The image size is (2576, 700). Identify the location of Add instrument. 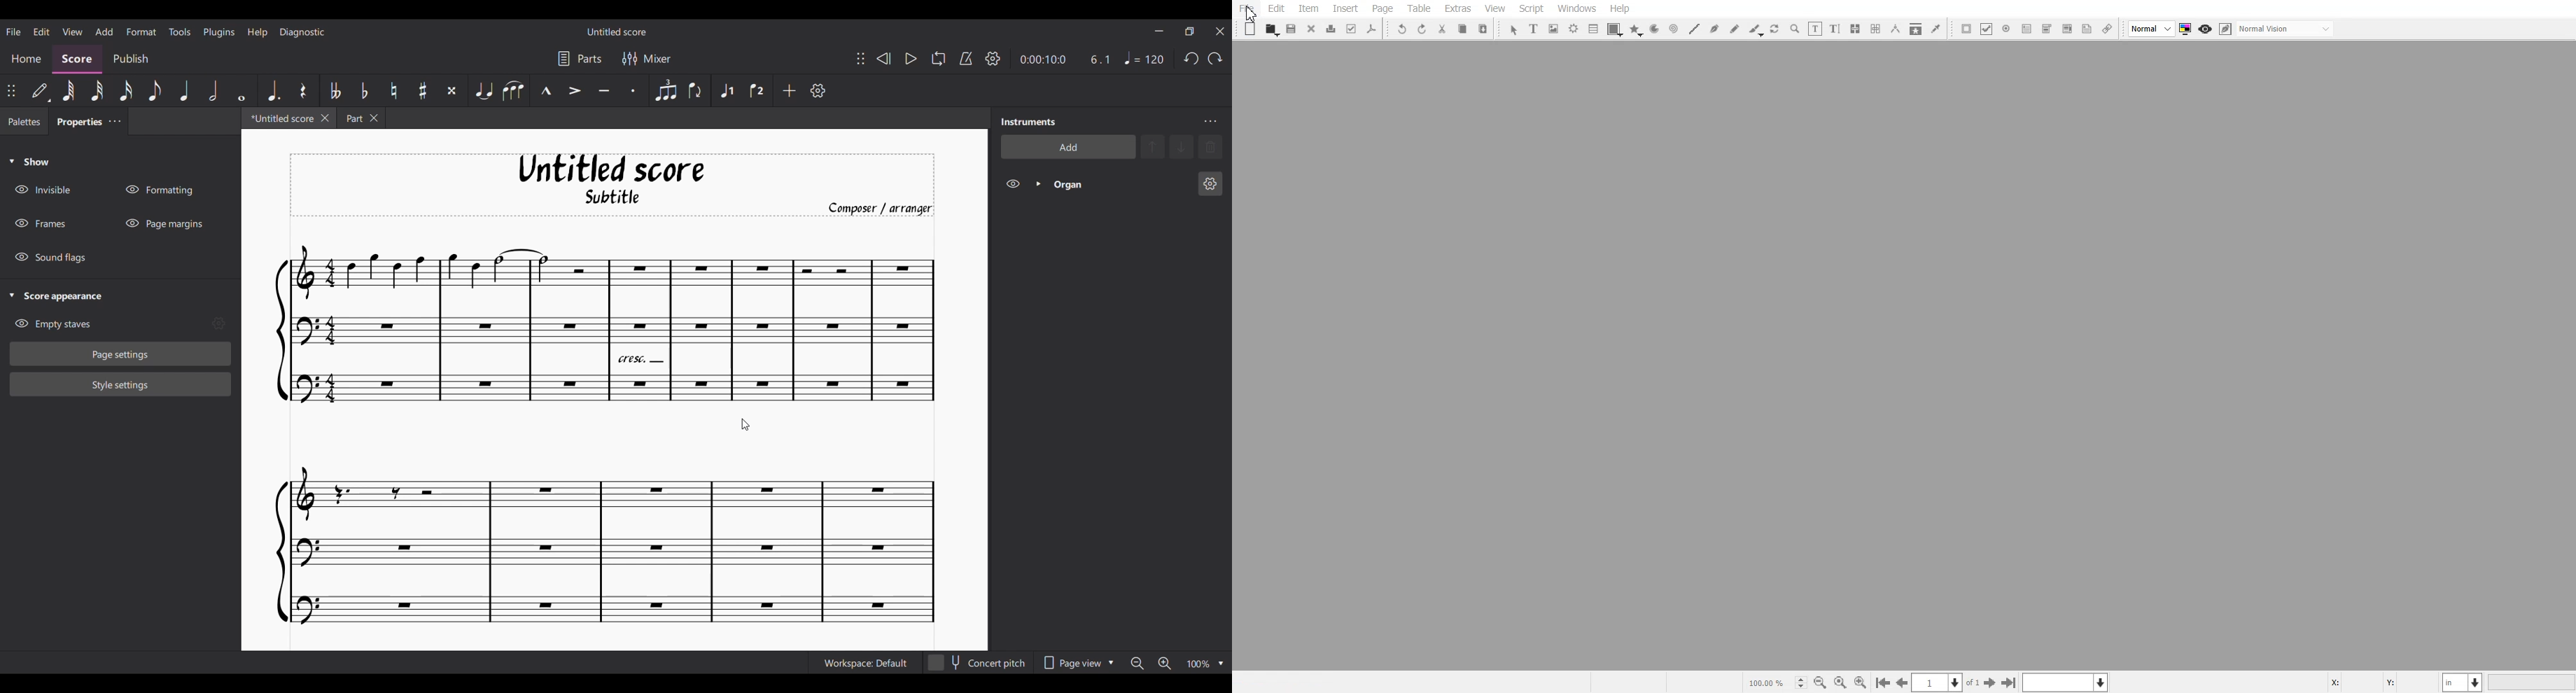
(1068, 146).